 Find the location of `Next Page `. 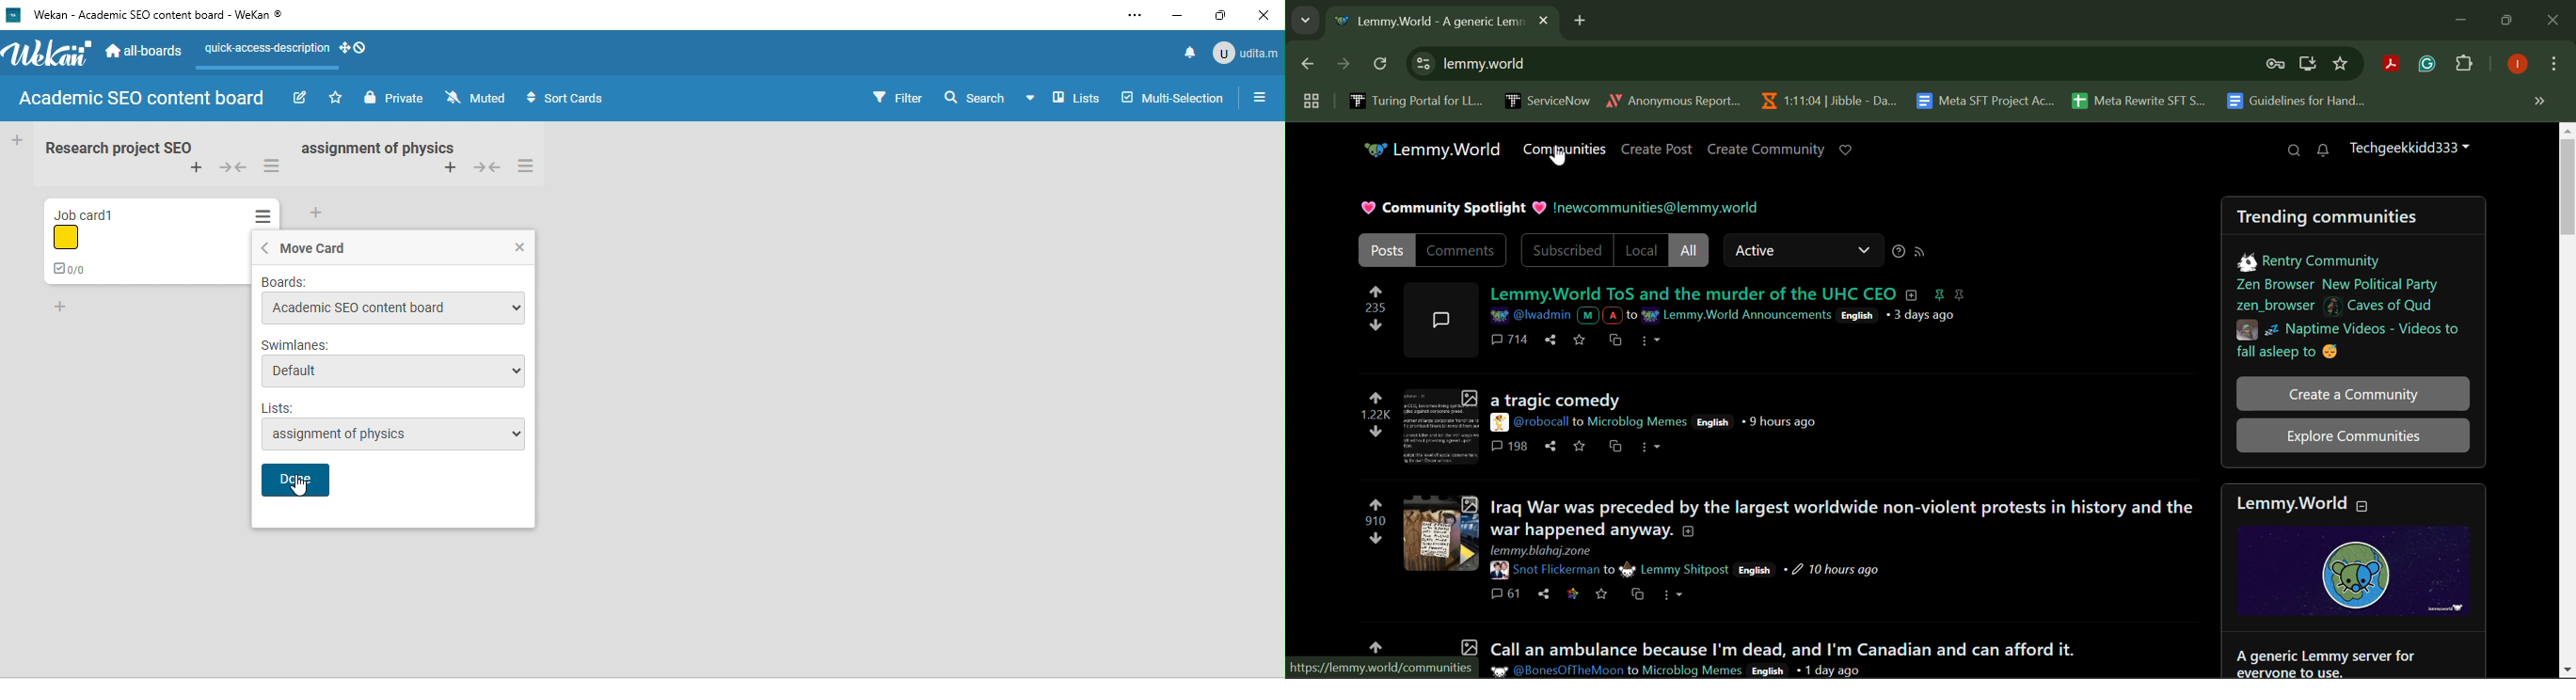

Next Page  is located at coordinates (1342, 67).